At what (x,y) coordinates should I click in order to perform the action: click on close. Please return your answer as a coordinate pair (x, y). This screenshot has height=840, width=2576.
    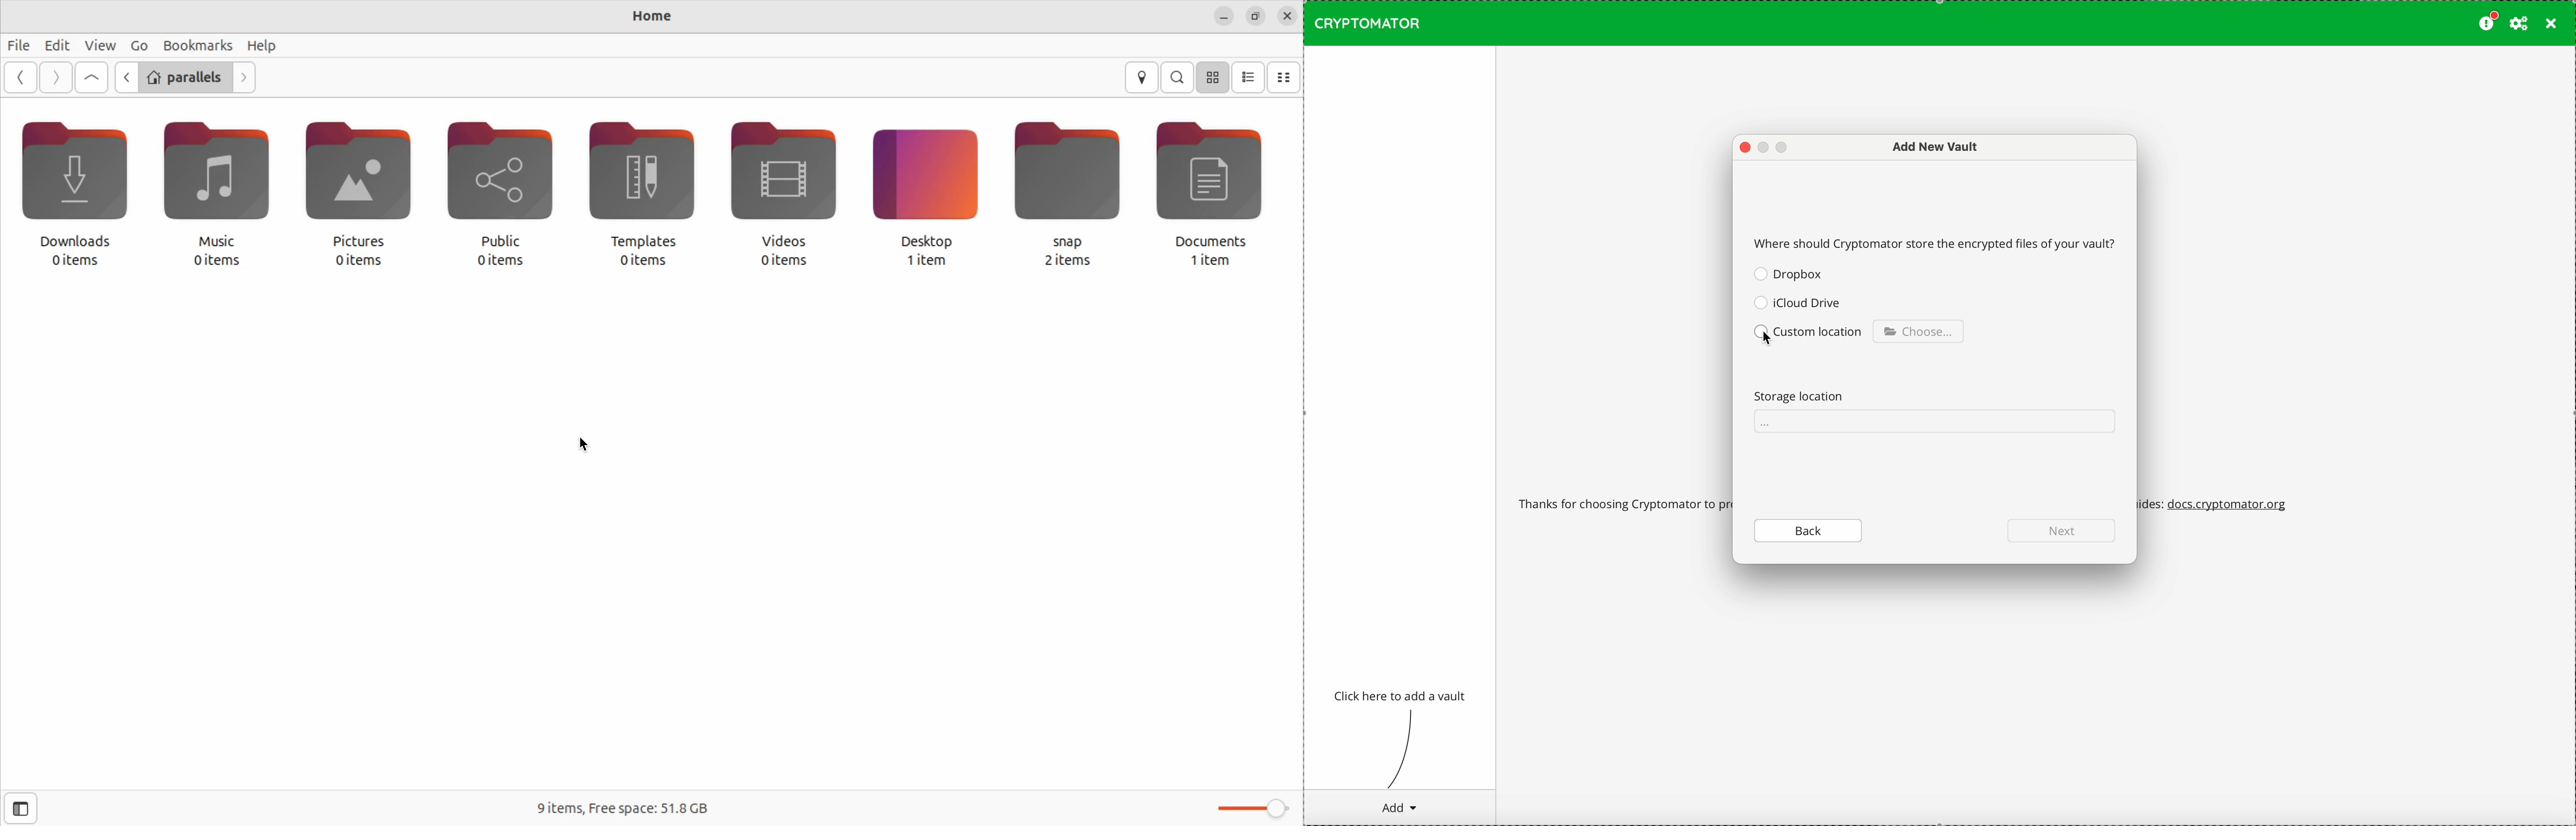
    Looking at the image, I should click on (1745, 148).